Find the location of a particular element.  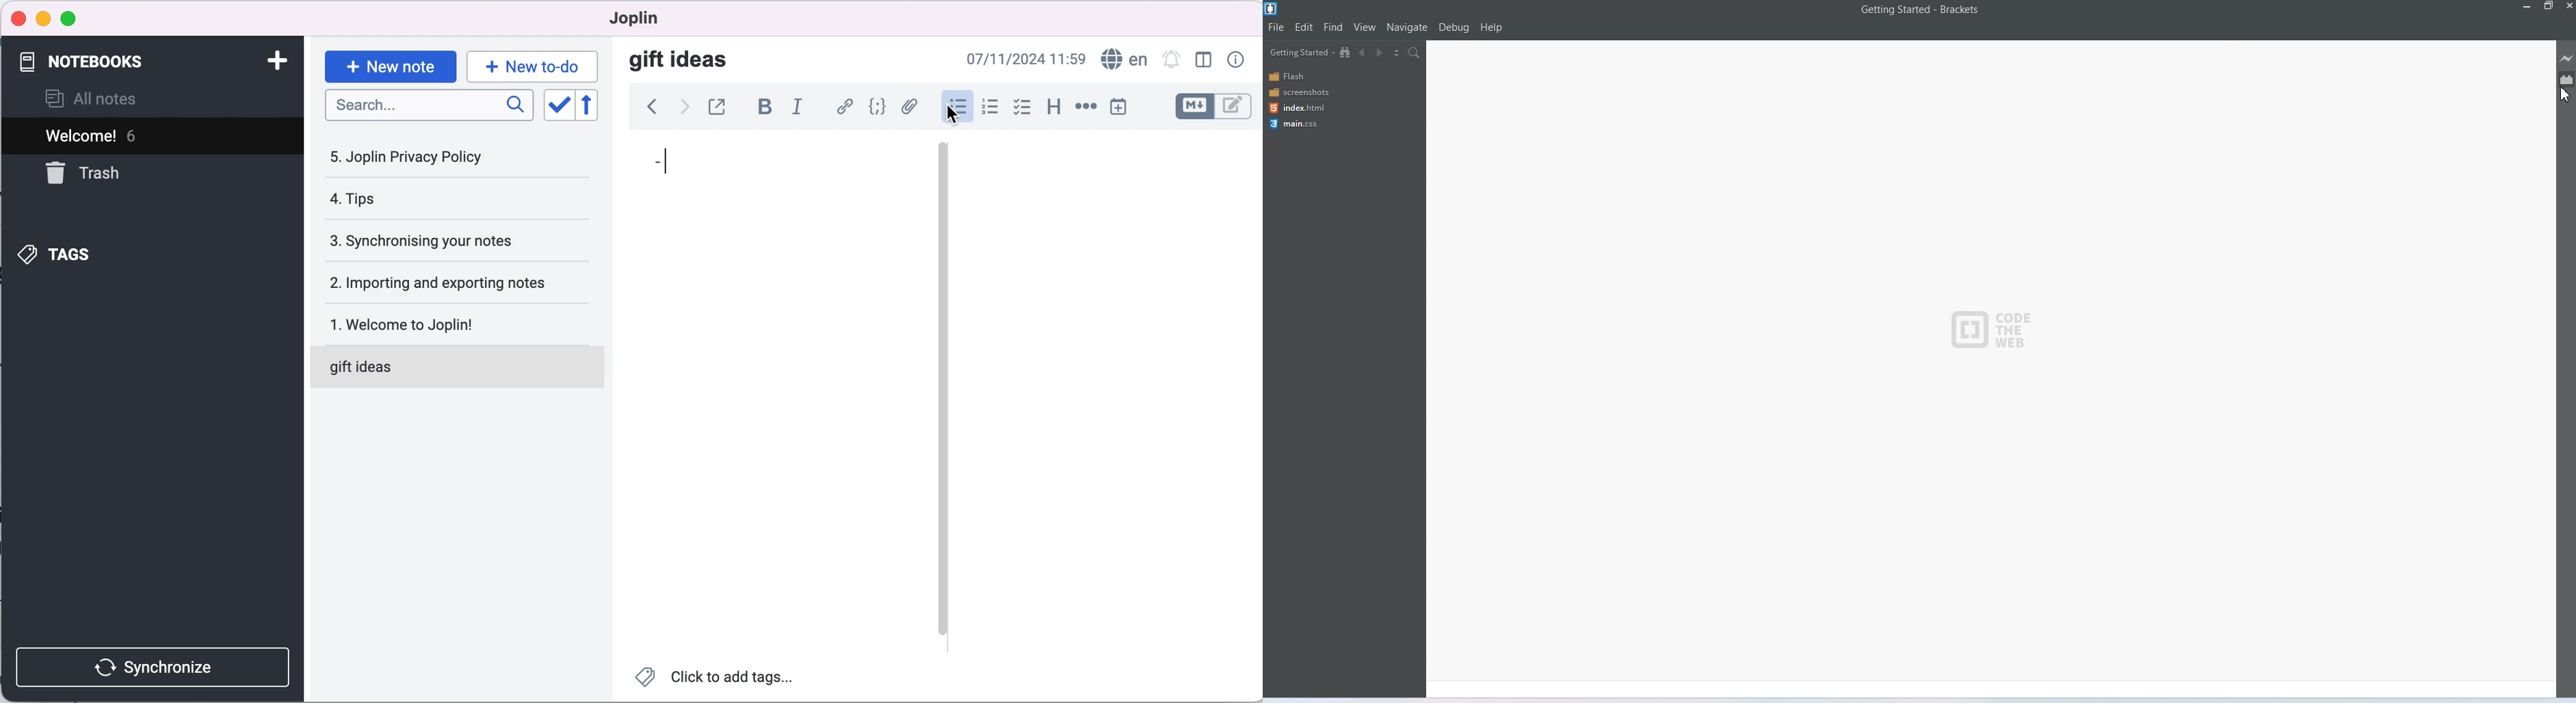

welcome! 6 is located at coordinates (148, 137).